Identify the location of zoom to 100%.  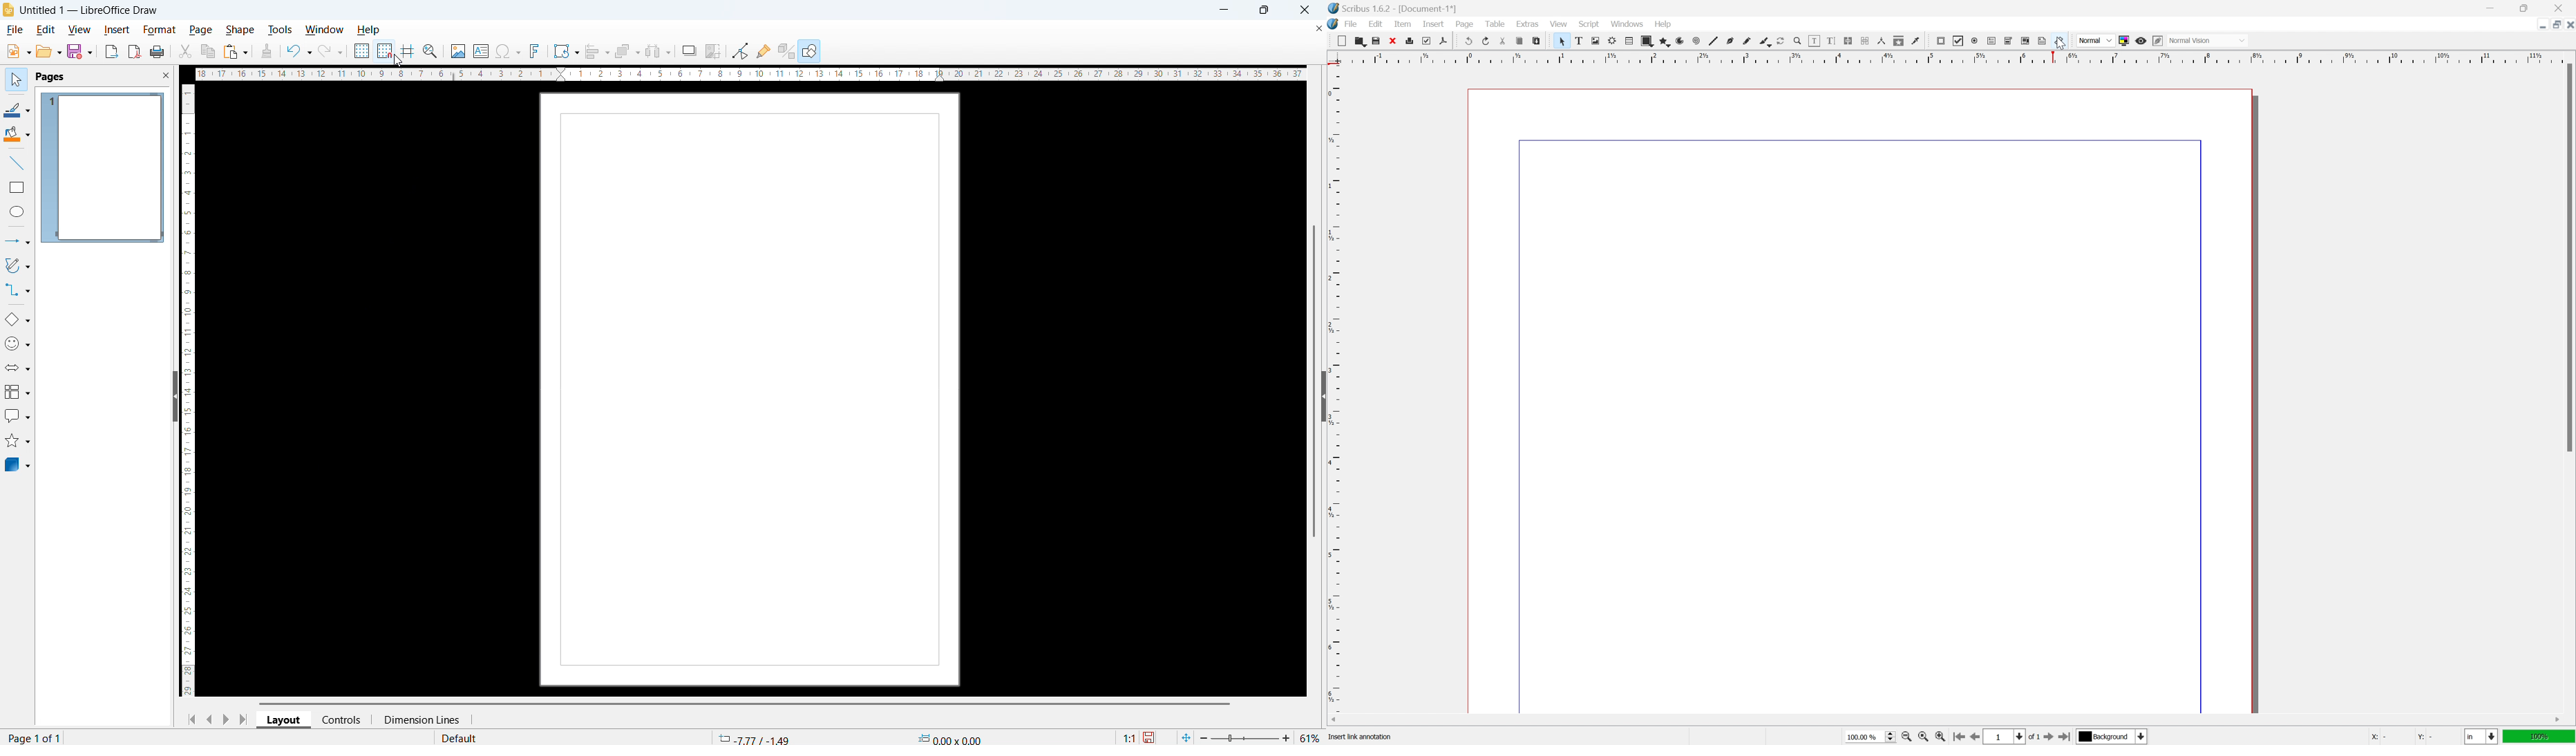
(1923, 737).